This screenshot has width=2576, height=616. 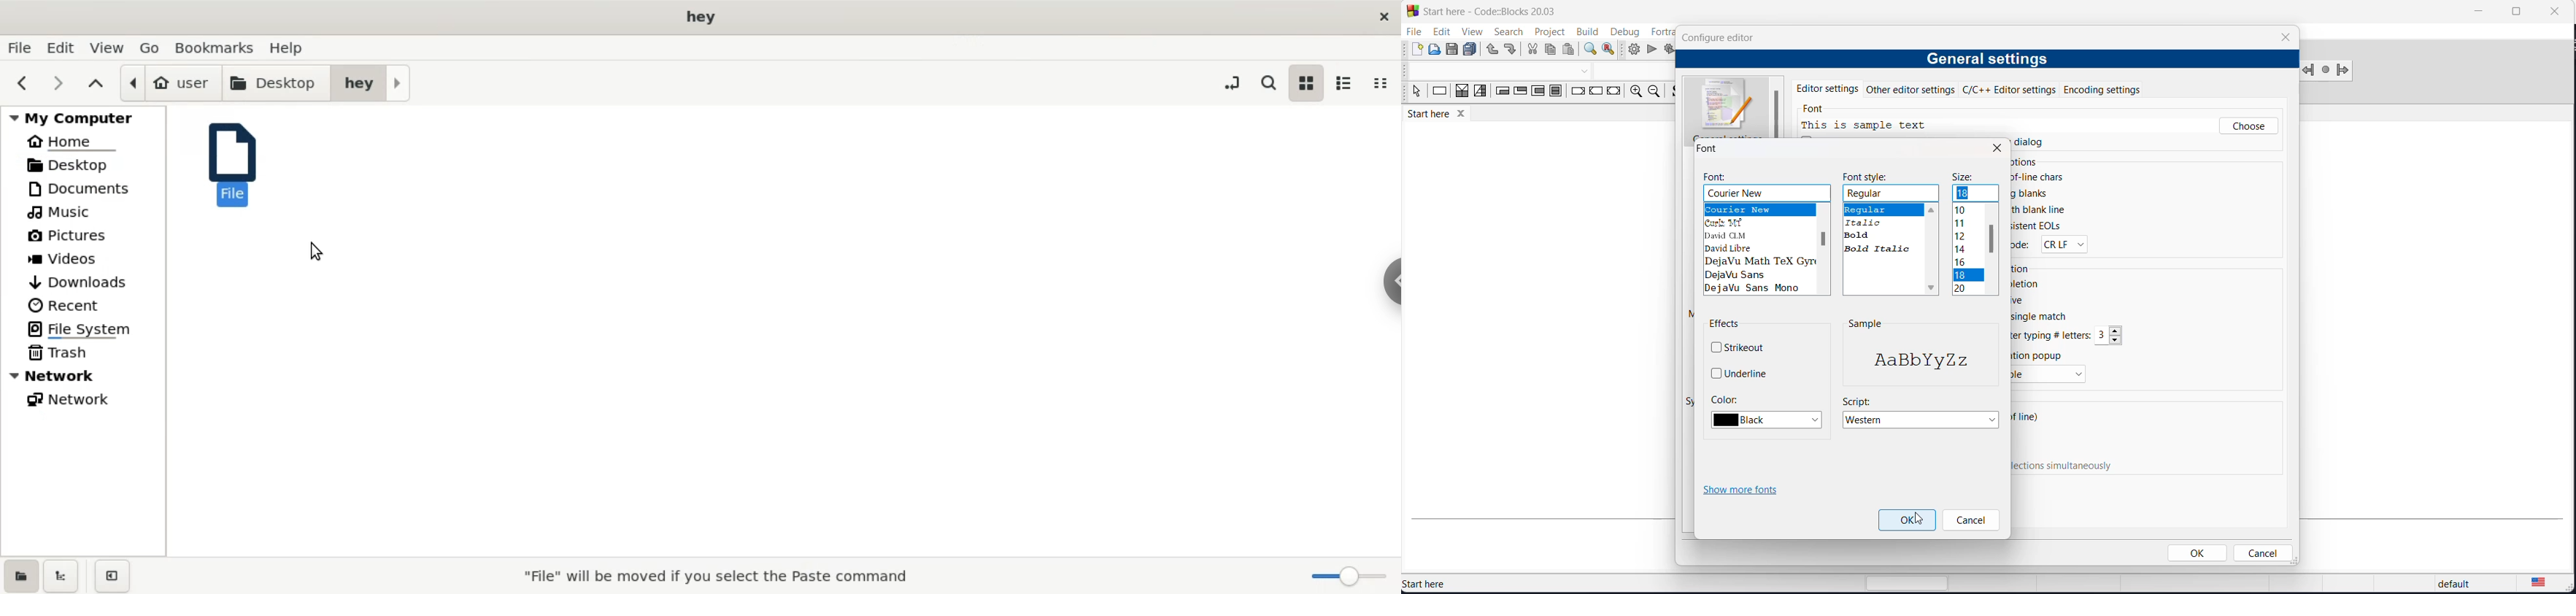 I want to click on Options, so click(x=2026, y=163).